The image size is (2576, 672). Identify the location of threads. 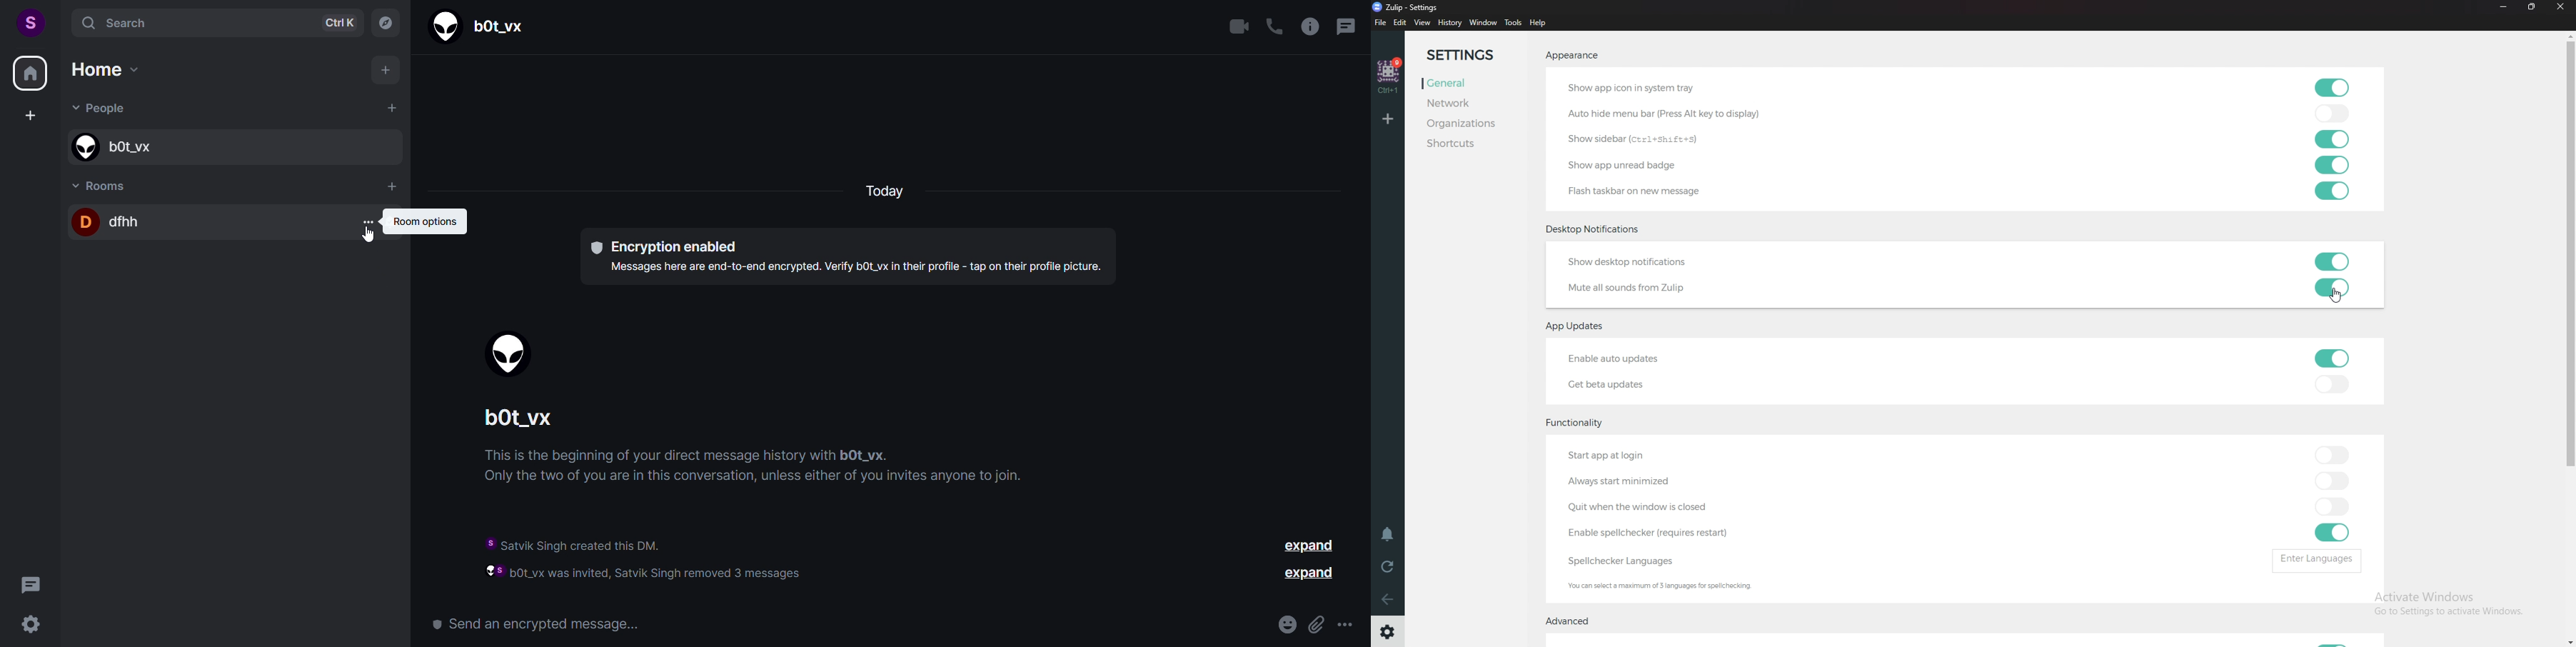
(1344, 29).